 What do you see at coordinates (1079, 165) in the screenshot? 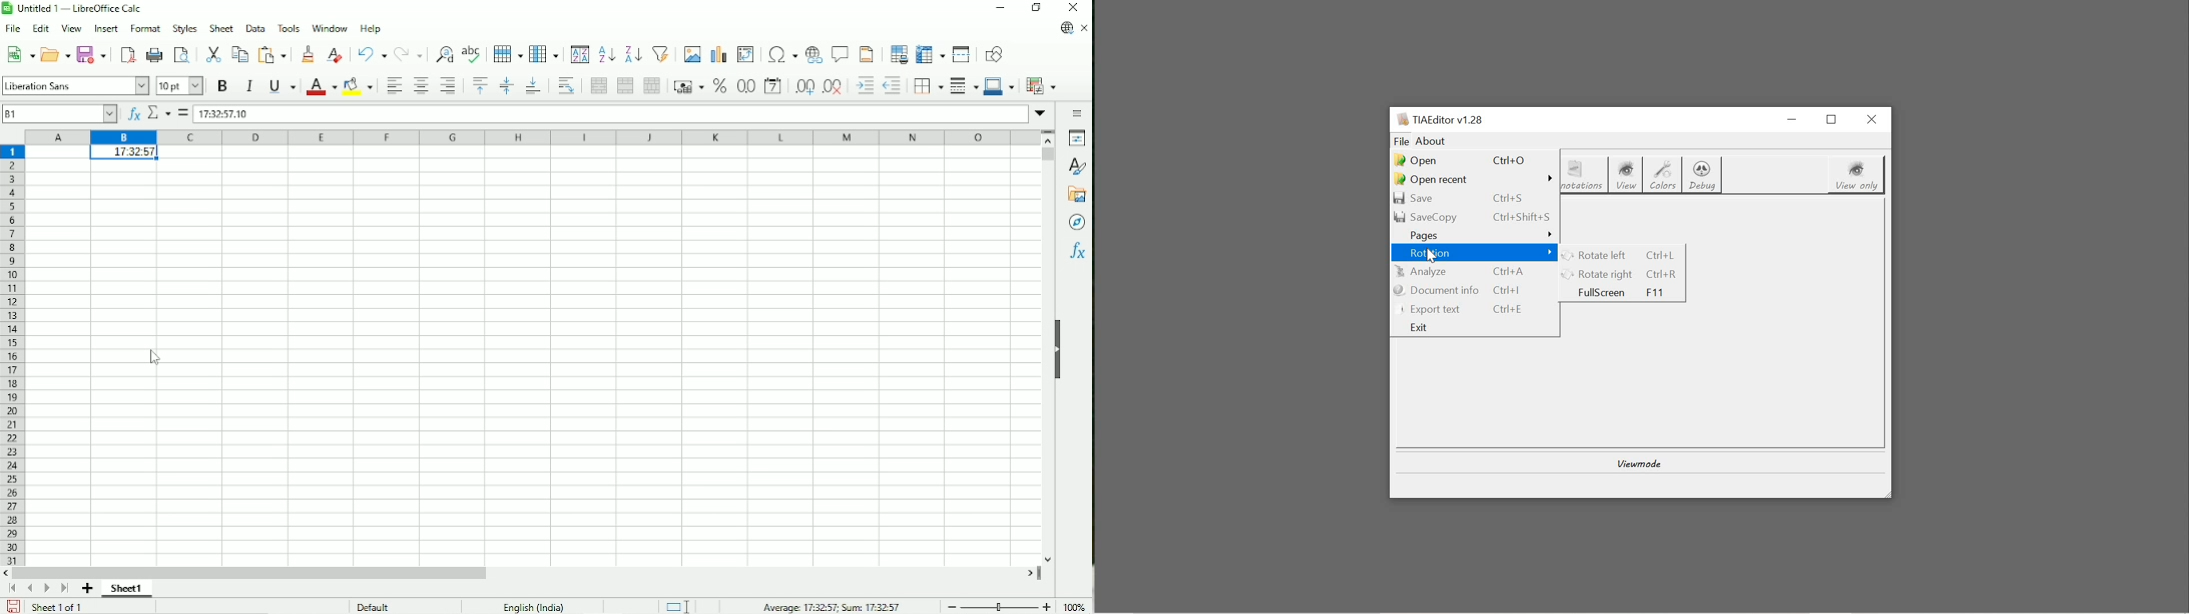
I see `Styles` at bounding box center [1079, 165].